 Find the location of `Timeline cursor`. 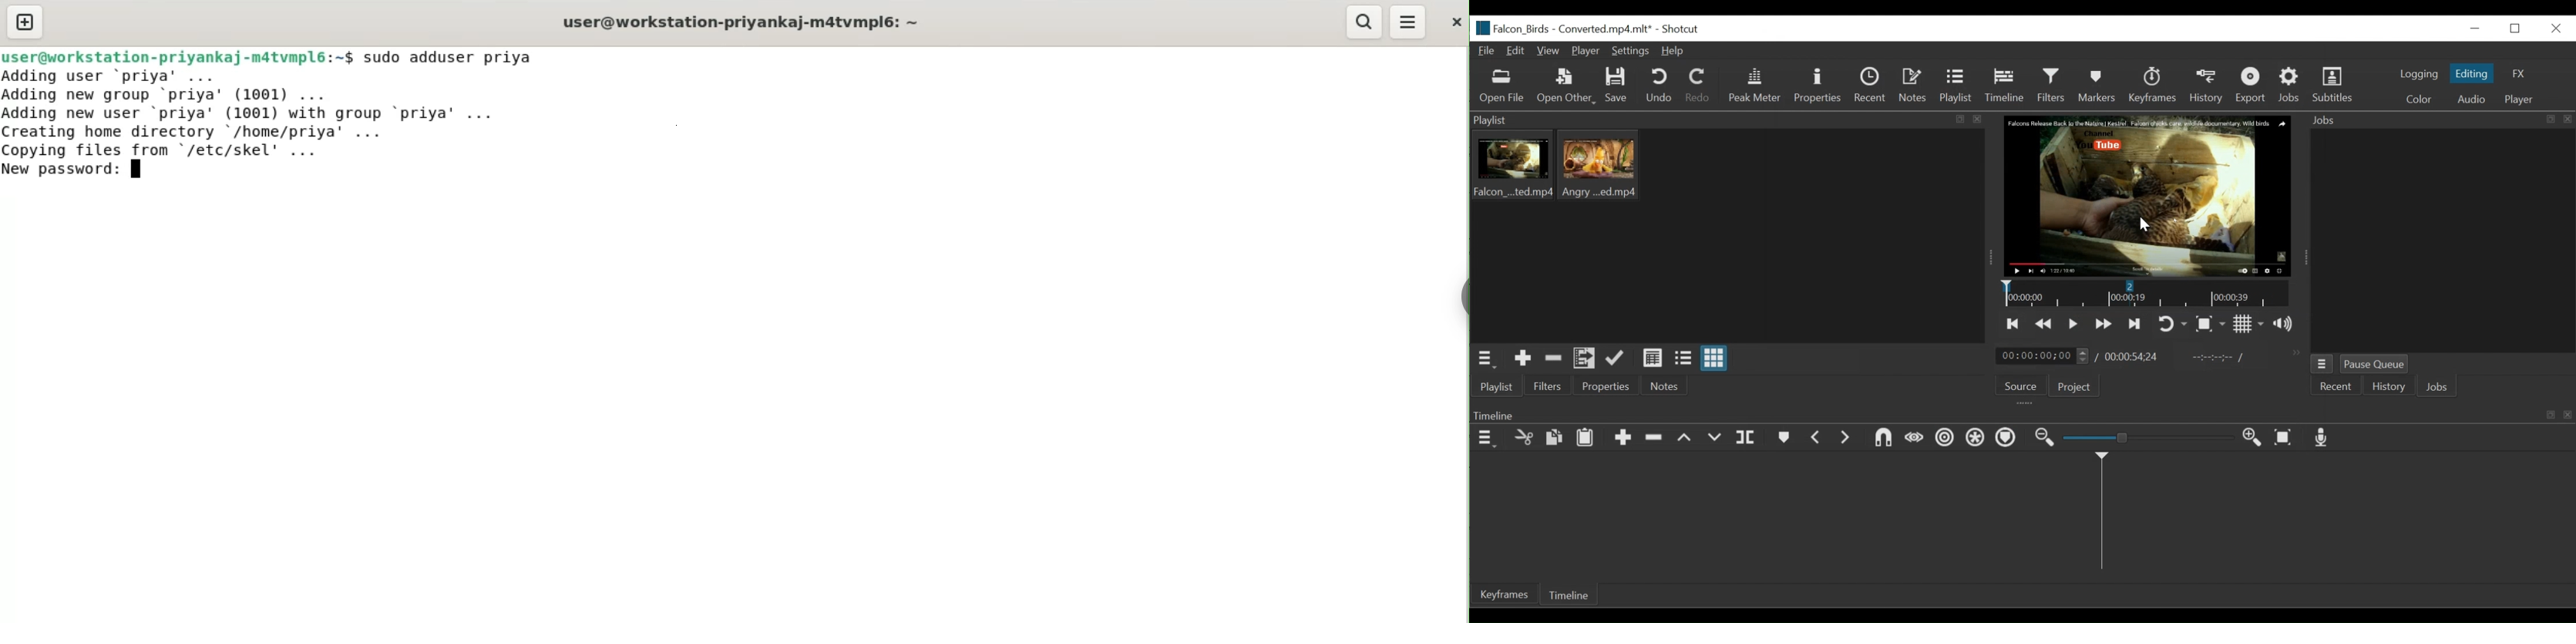

Timeline cursor is located at coordinates (2101, 515).